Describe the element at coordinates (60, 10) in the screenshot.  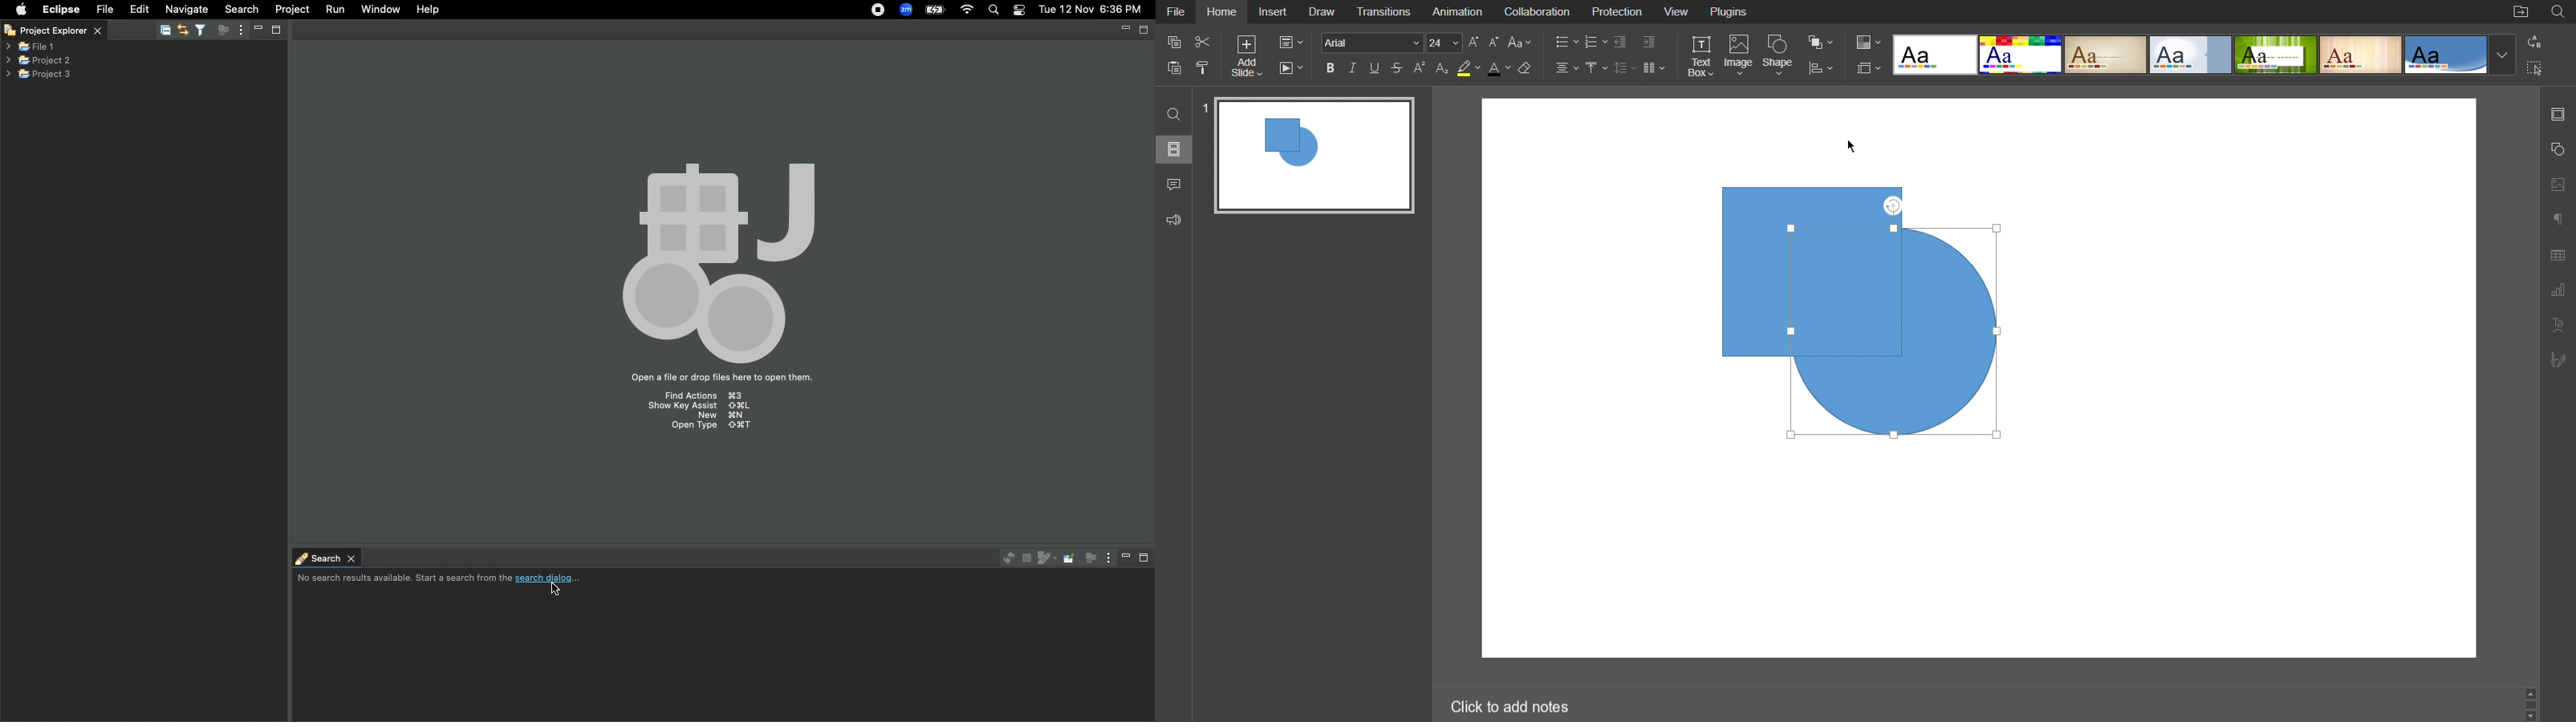
I see `Eclipse` at that location.